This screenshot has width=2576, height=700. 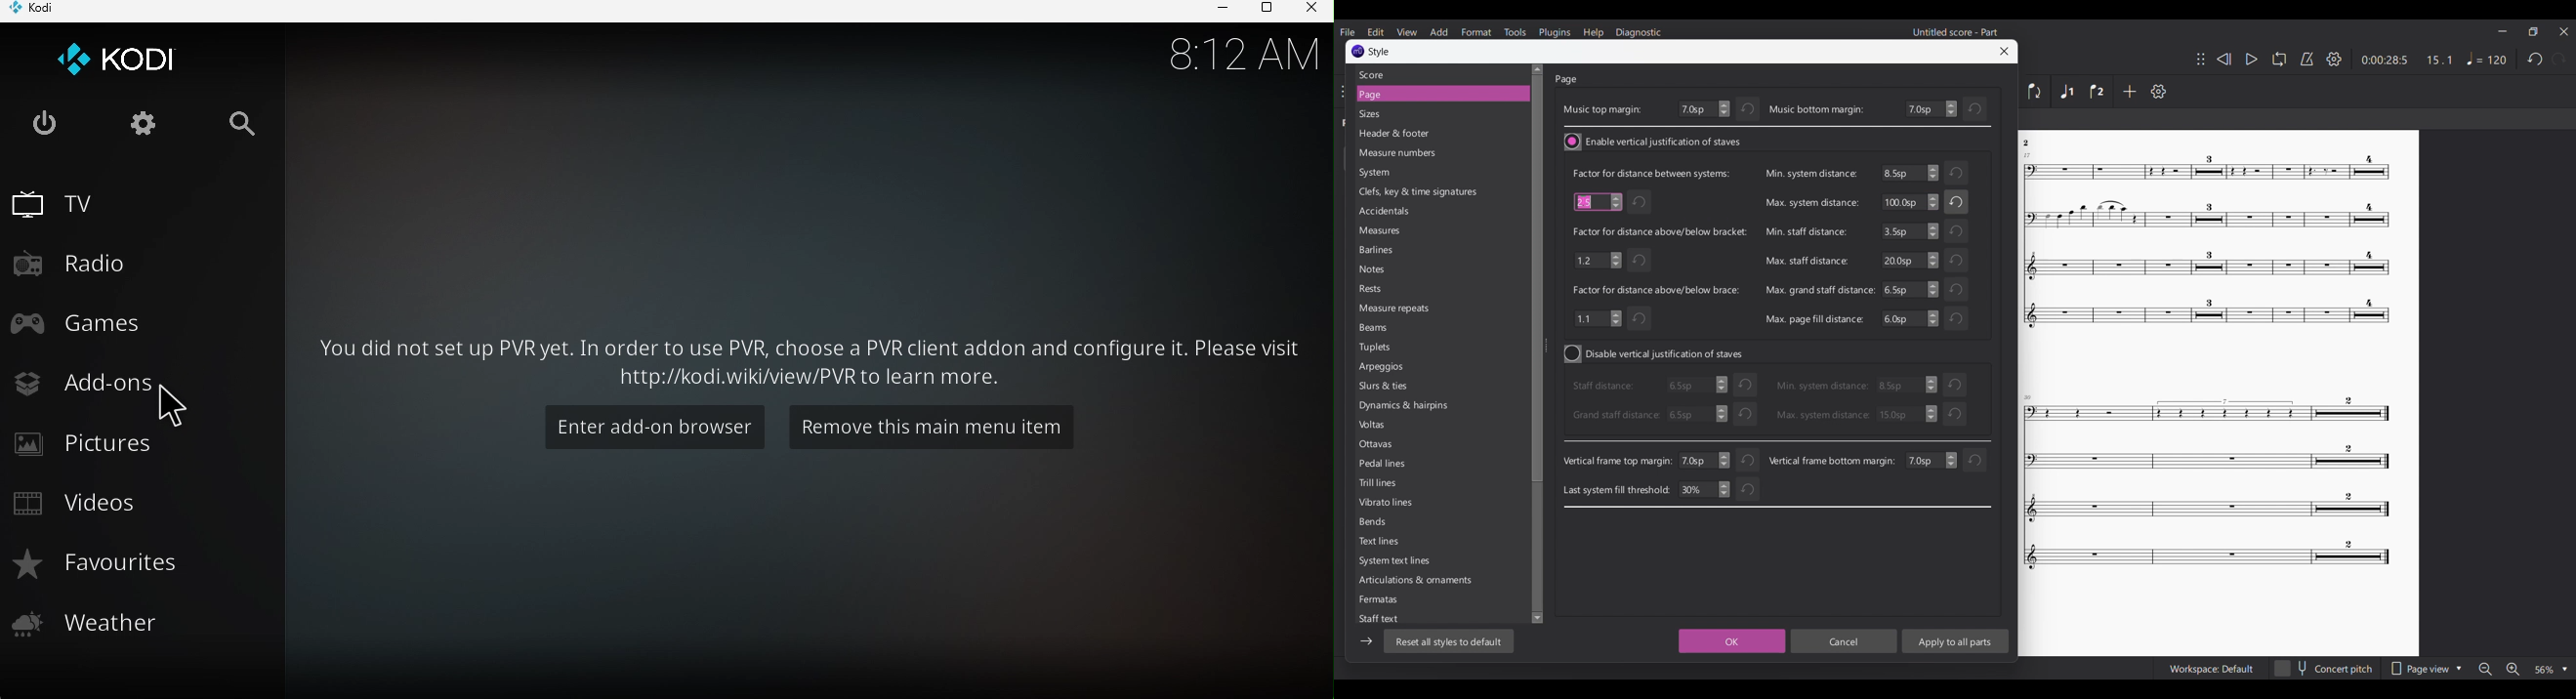 What do you see at coordinates (1403, 603) in the screenshot?
I see `Fermates` at bounding box center [1403, 603].